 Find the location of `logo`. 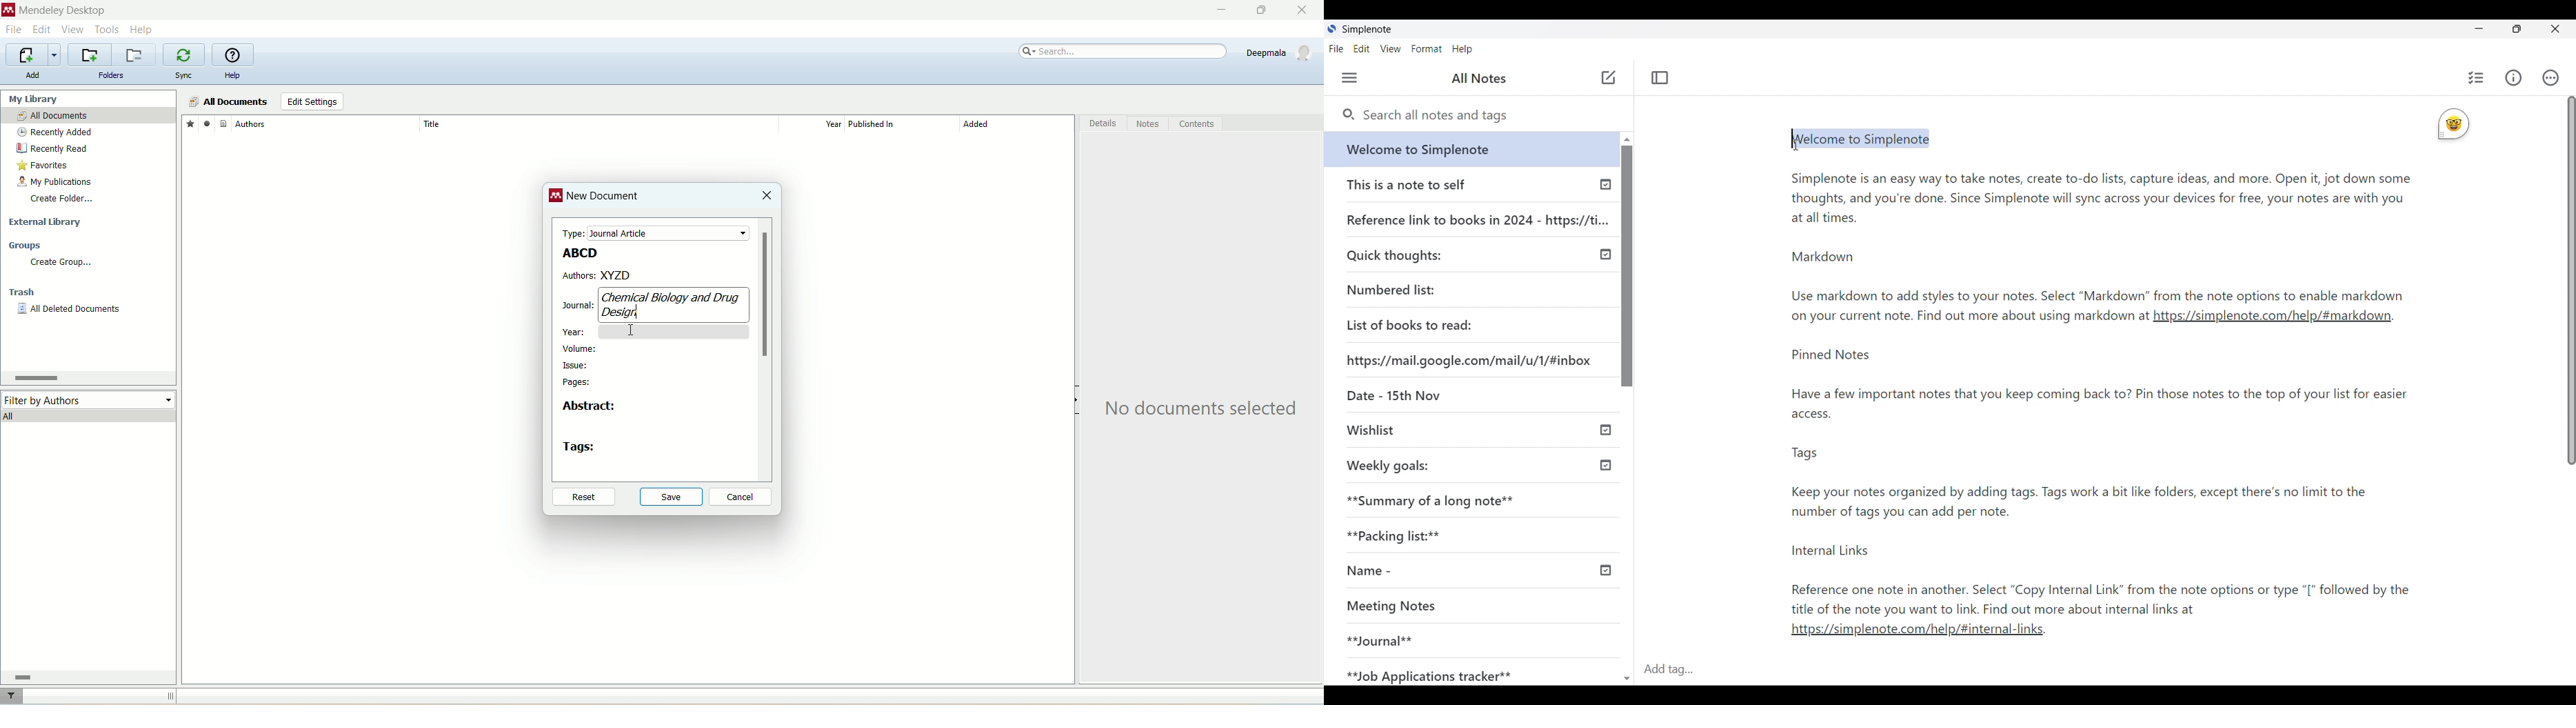

logo is located at coordinates (556, 197).